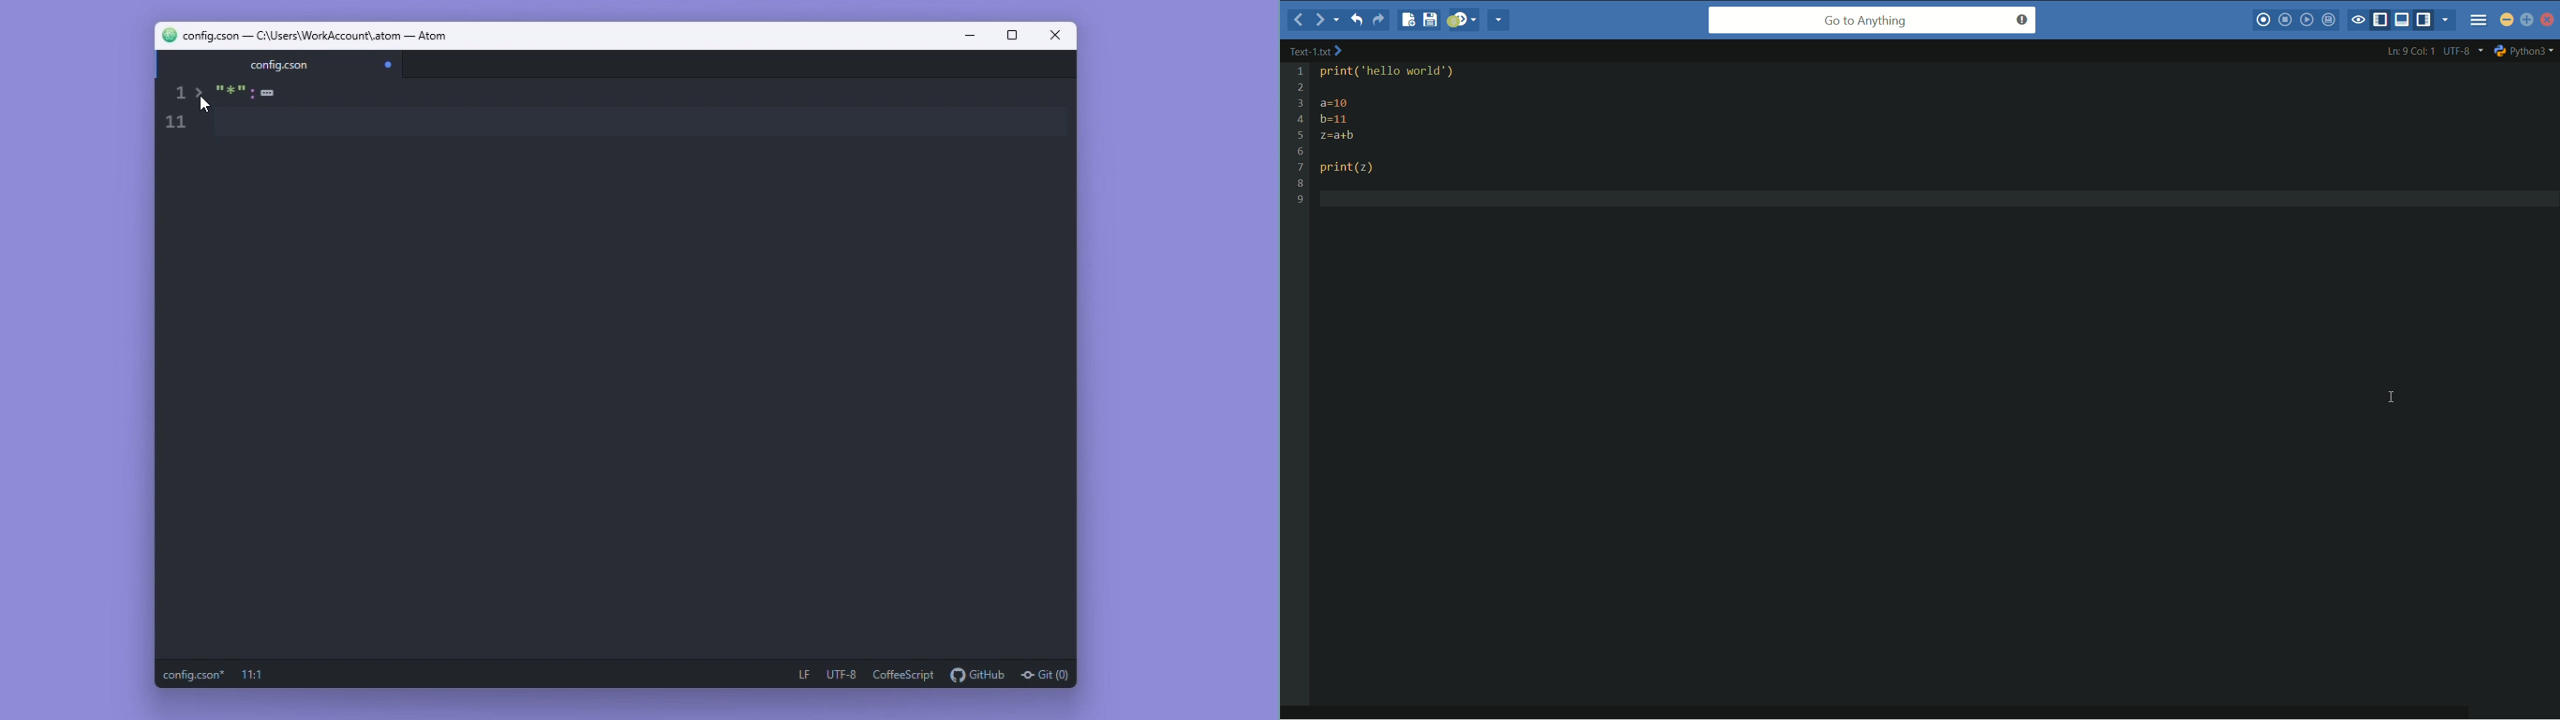  What do you see at coordinates (2547, 19) in the screenshot?
I see `close app` at bounding box center [2547, 19].